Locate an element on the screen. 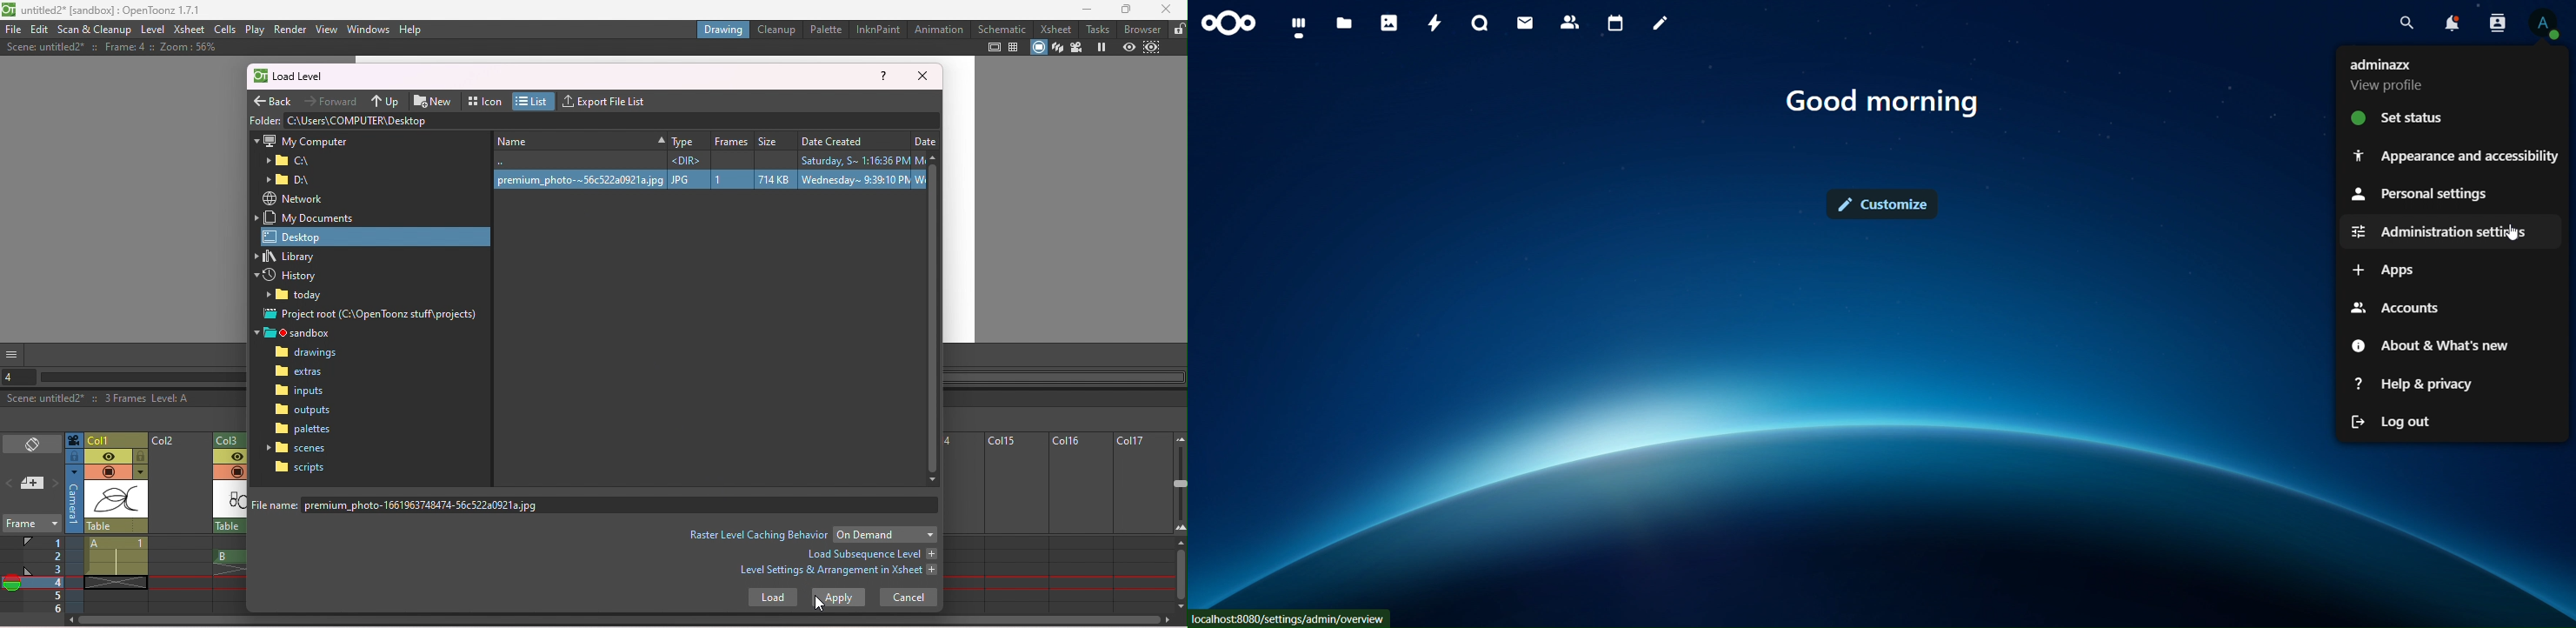  Folder is located at coordinates (293, 180).